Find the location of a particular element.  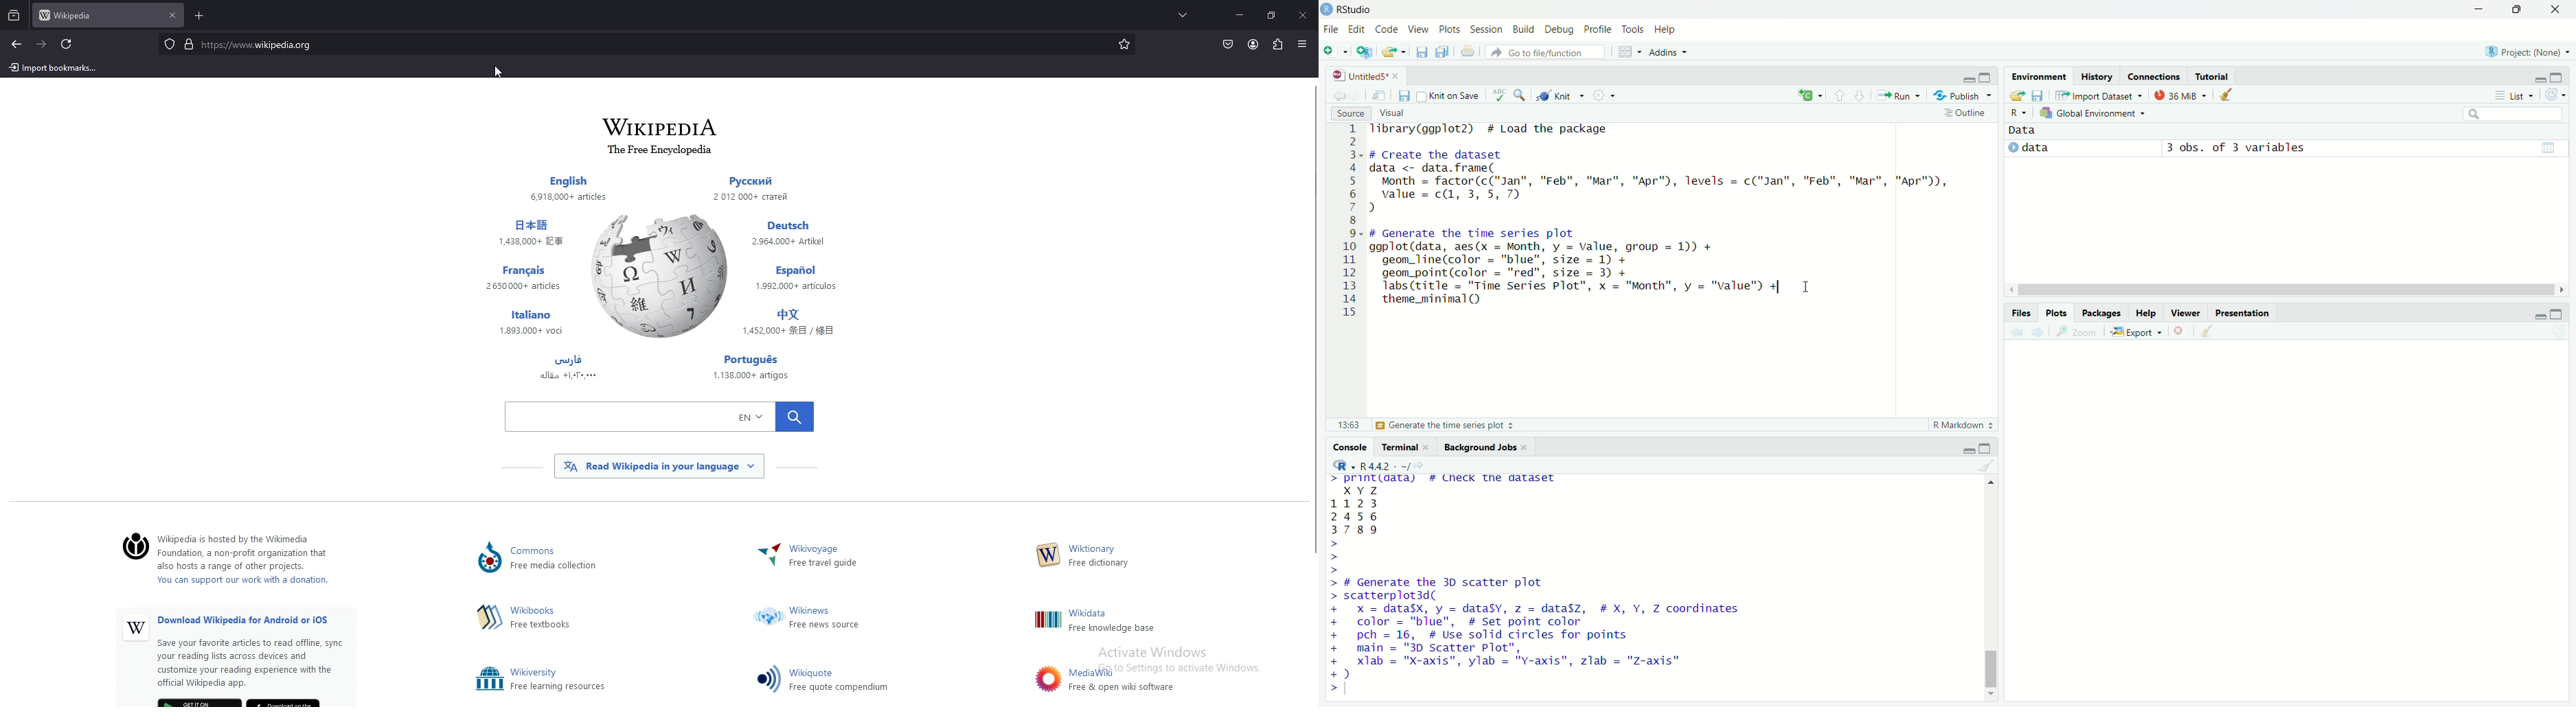

build is located at coordinates (1525, 29).